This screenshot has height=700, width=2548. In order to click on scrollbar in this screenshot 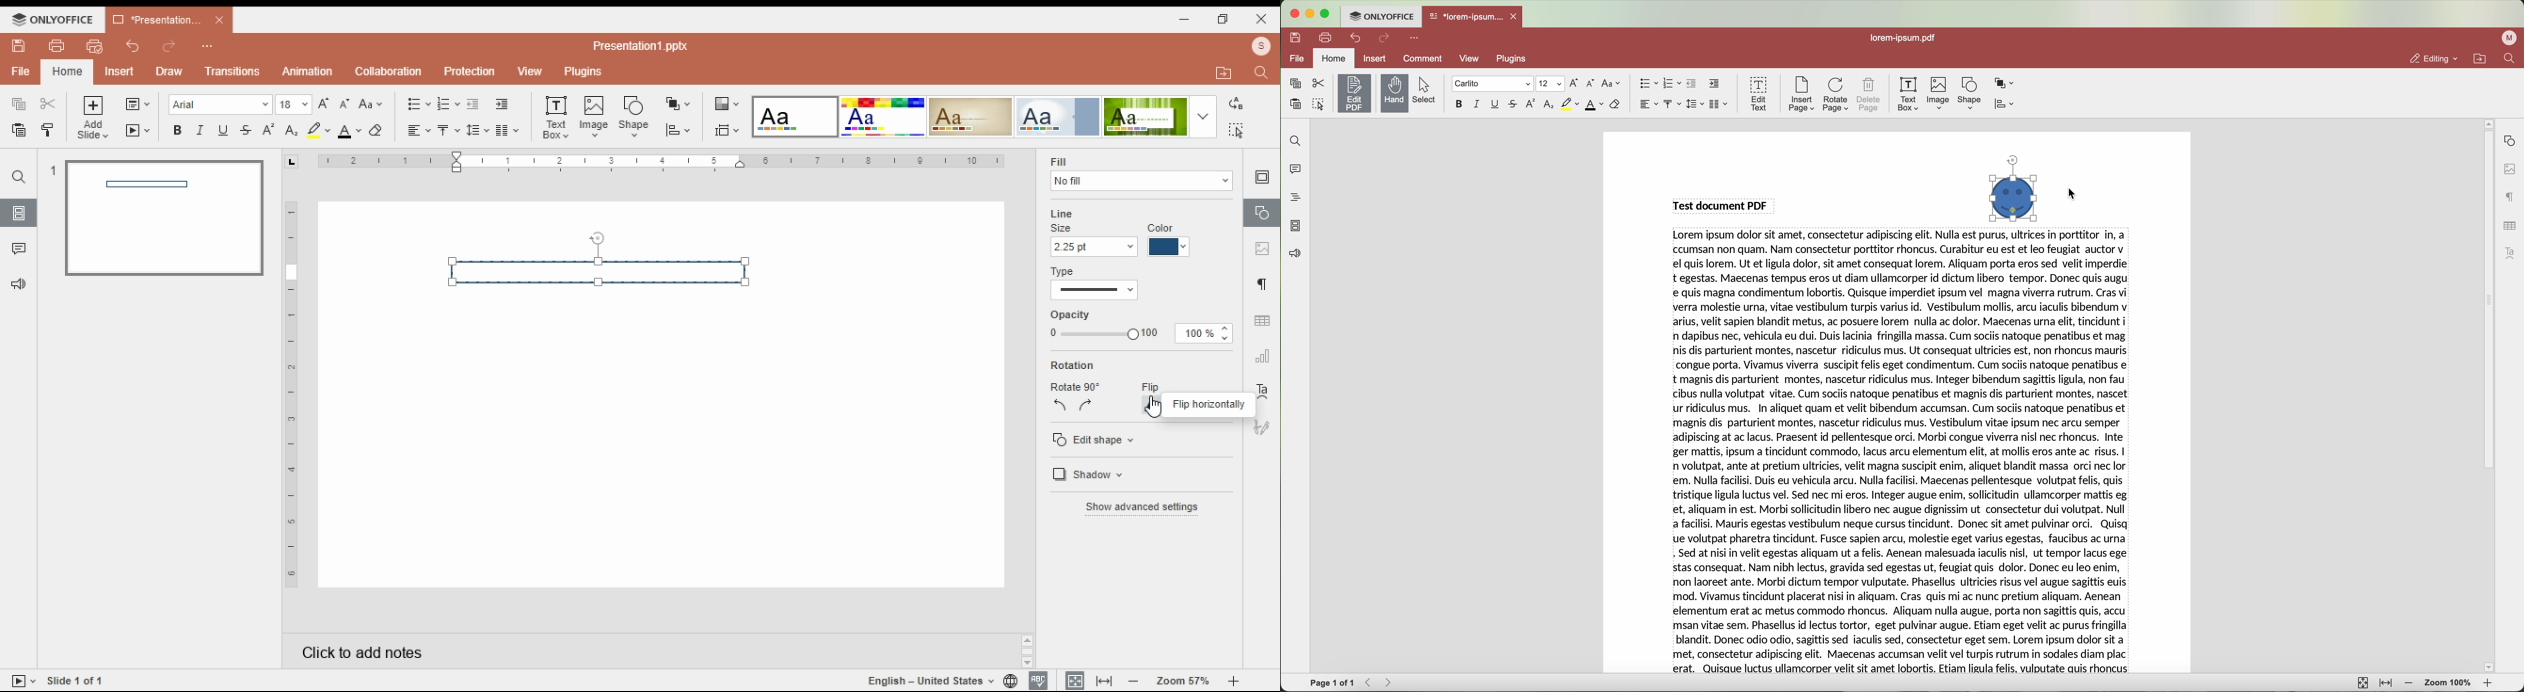, I will do `click(1028, 651)`.